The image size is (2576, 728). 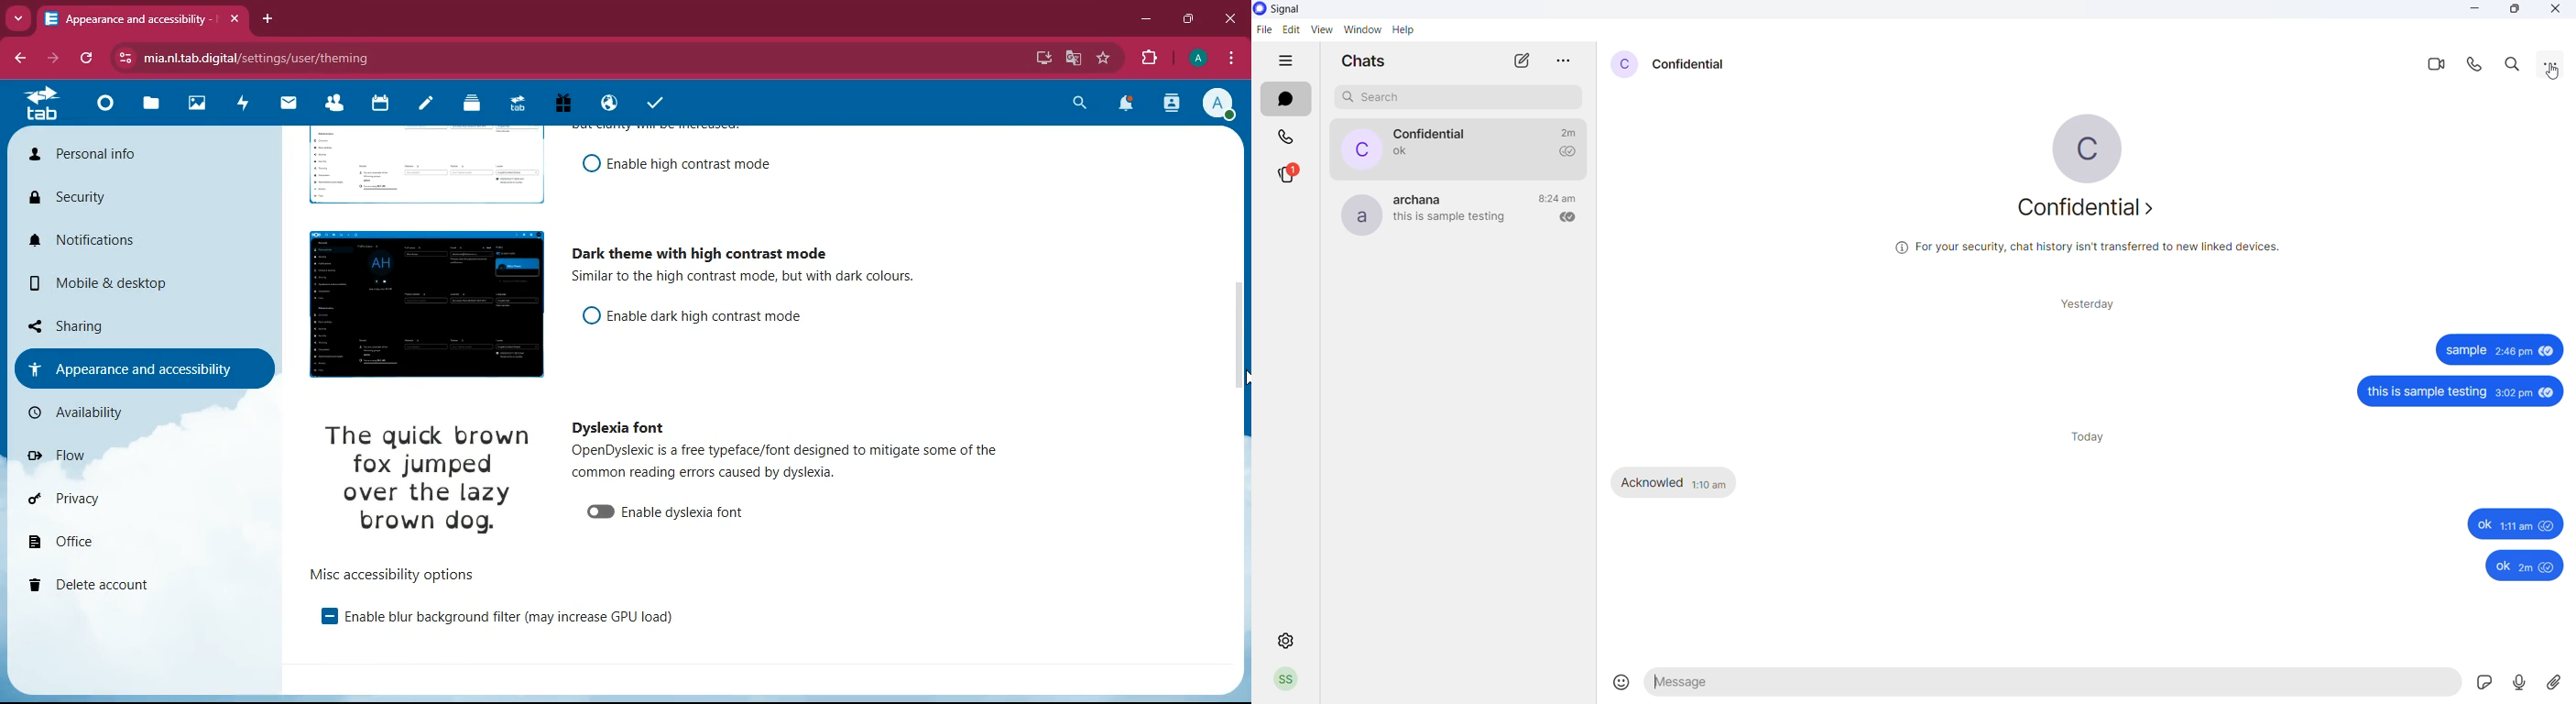 What do you see at coordinates (1288, 100) in the screenshot?
I see `chats` at bounding box center [1288, 100].